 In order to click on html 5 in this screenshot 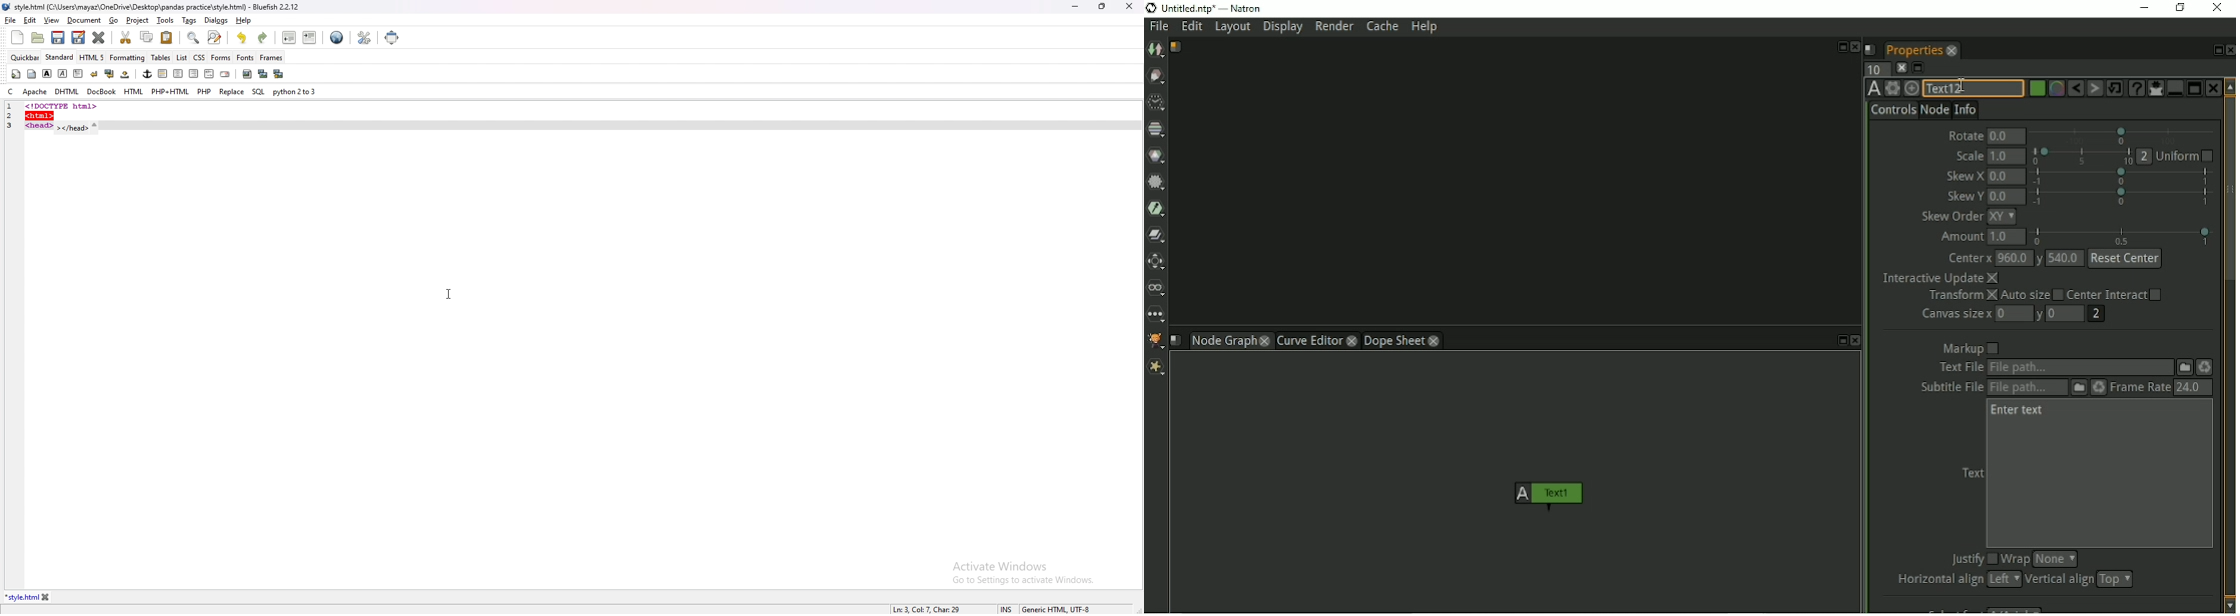, I will do `click(93, 58)`.